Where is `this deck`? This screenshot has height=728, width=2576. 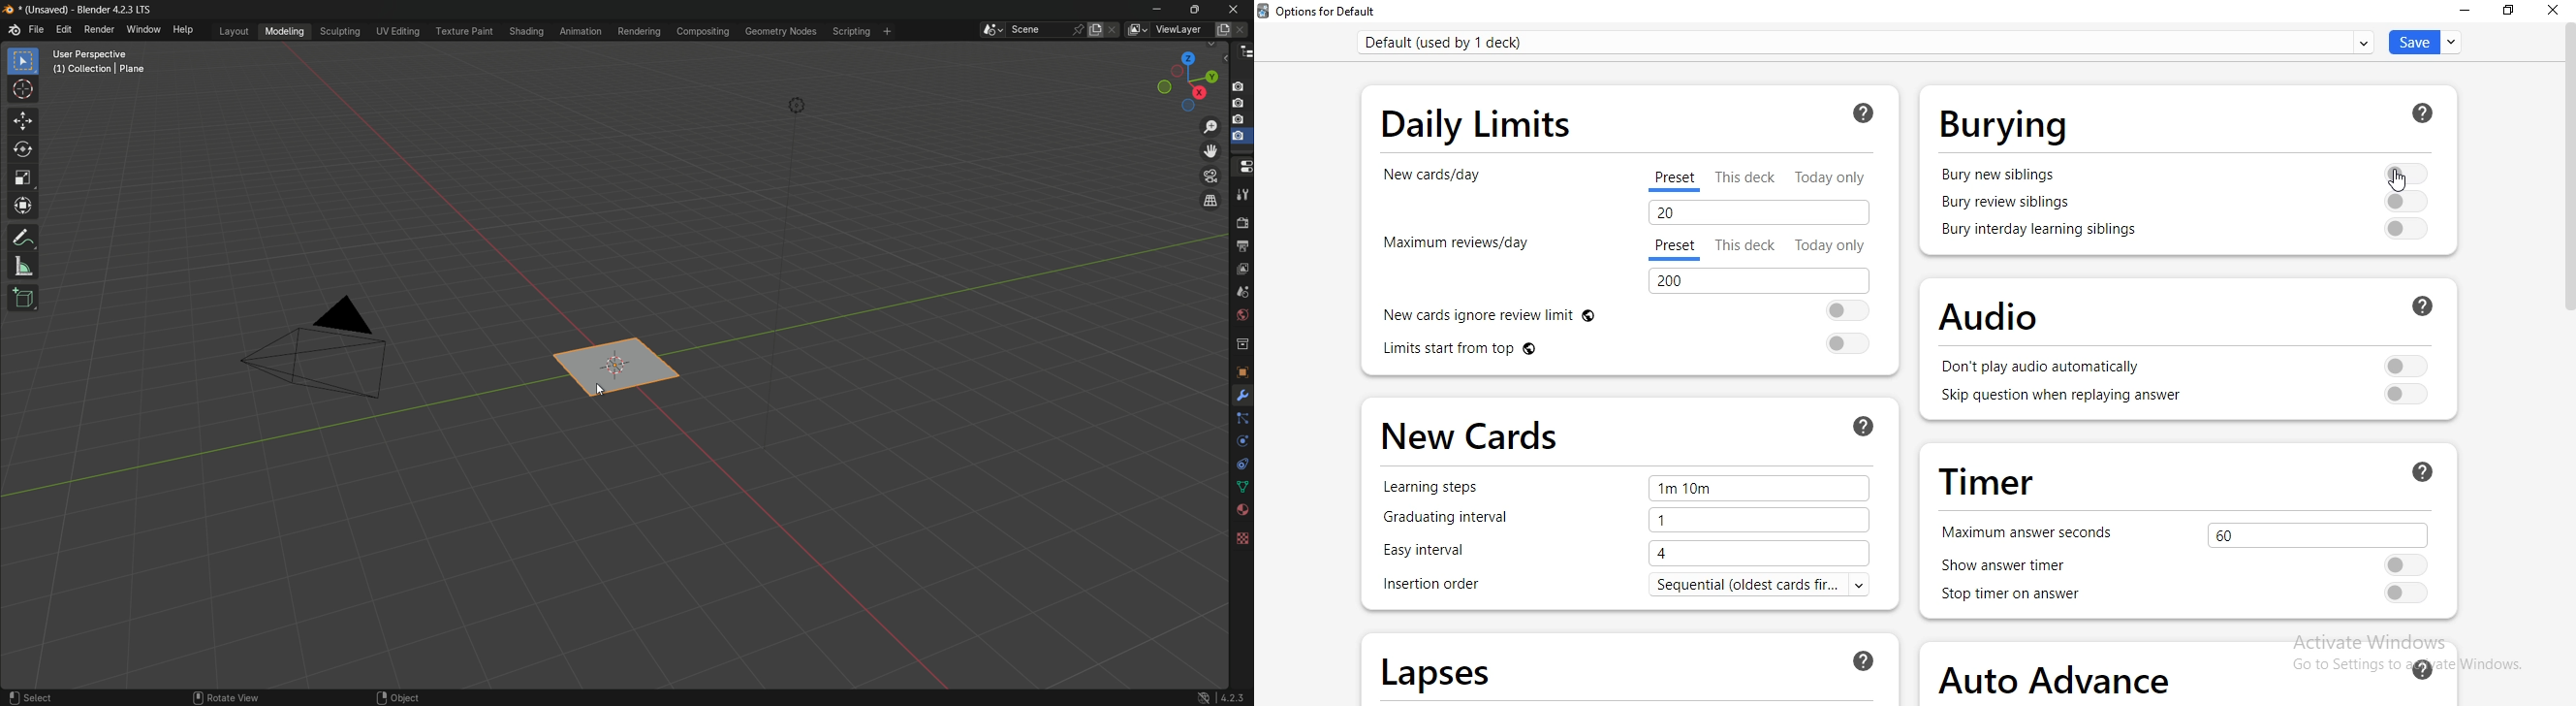
this deck is located at coordinates (1749, 245).